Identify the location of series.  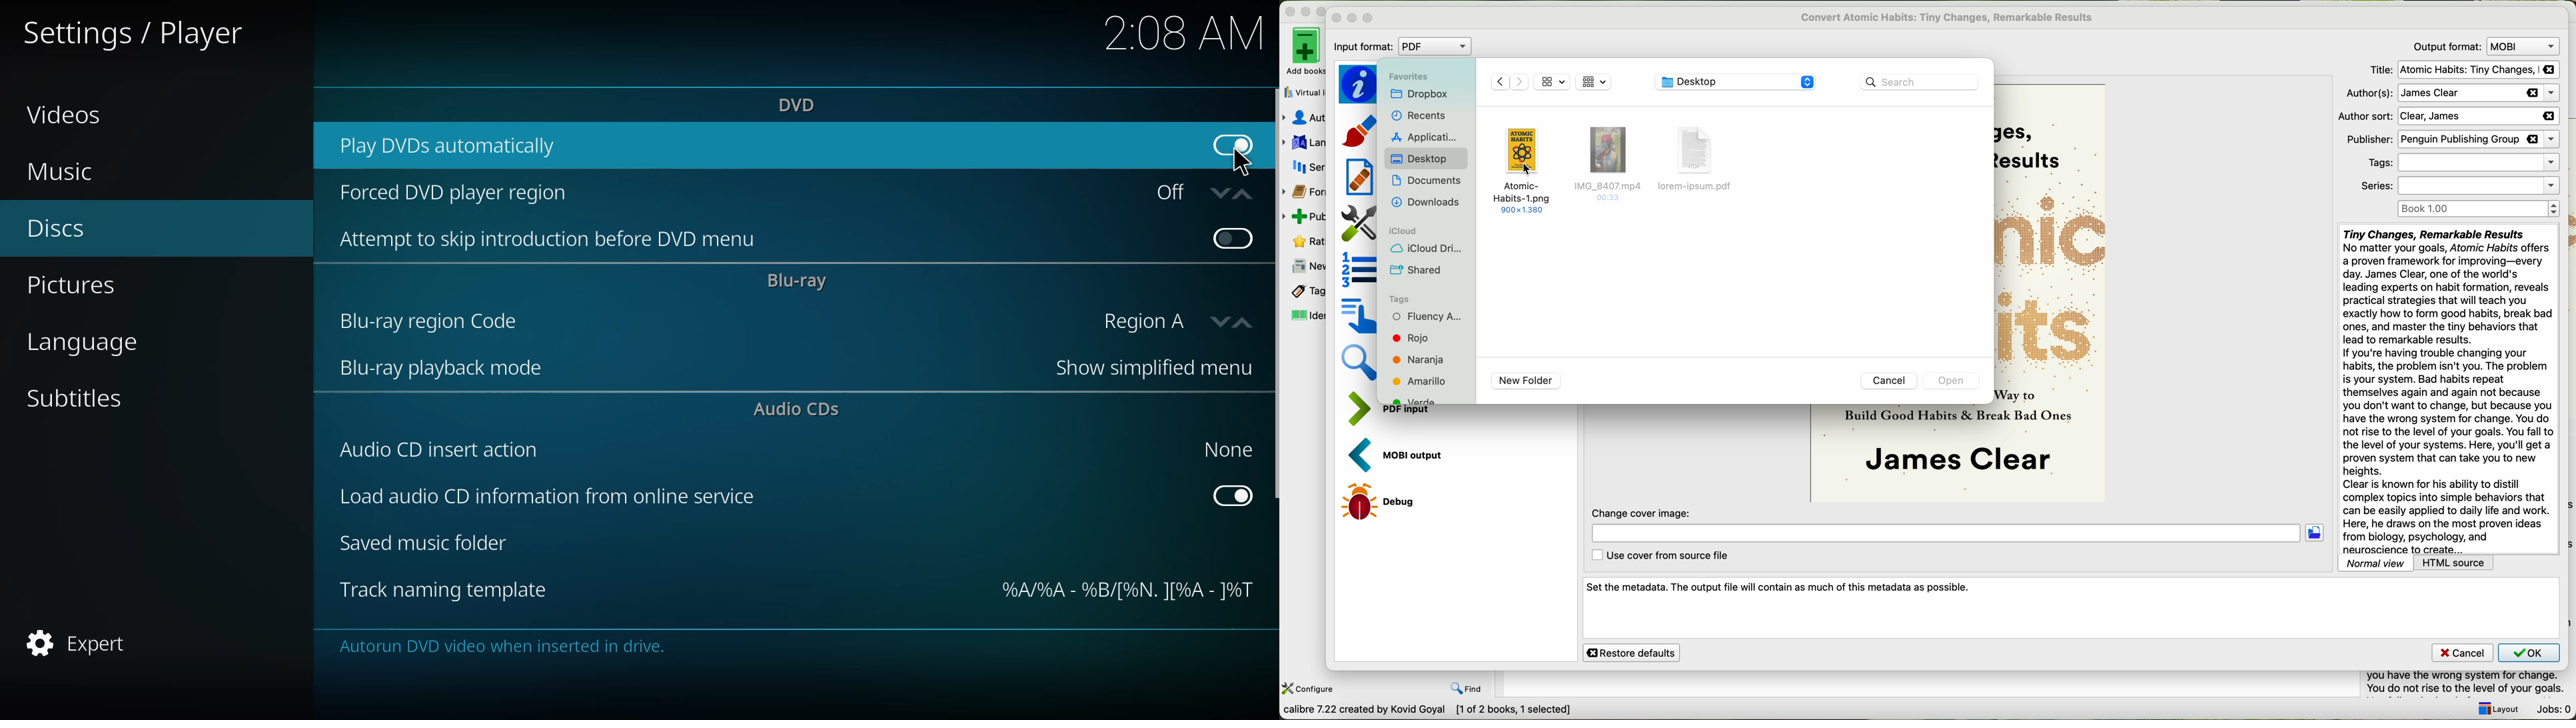
(1308, 169).